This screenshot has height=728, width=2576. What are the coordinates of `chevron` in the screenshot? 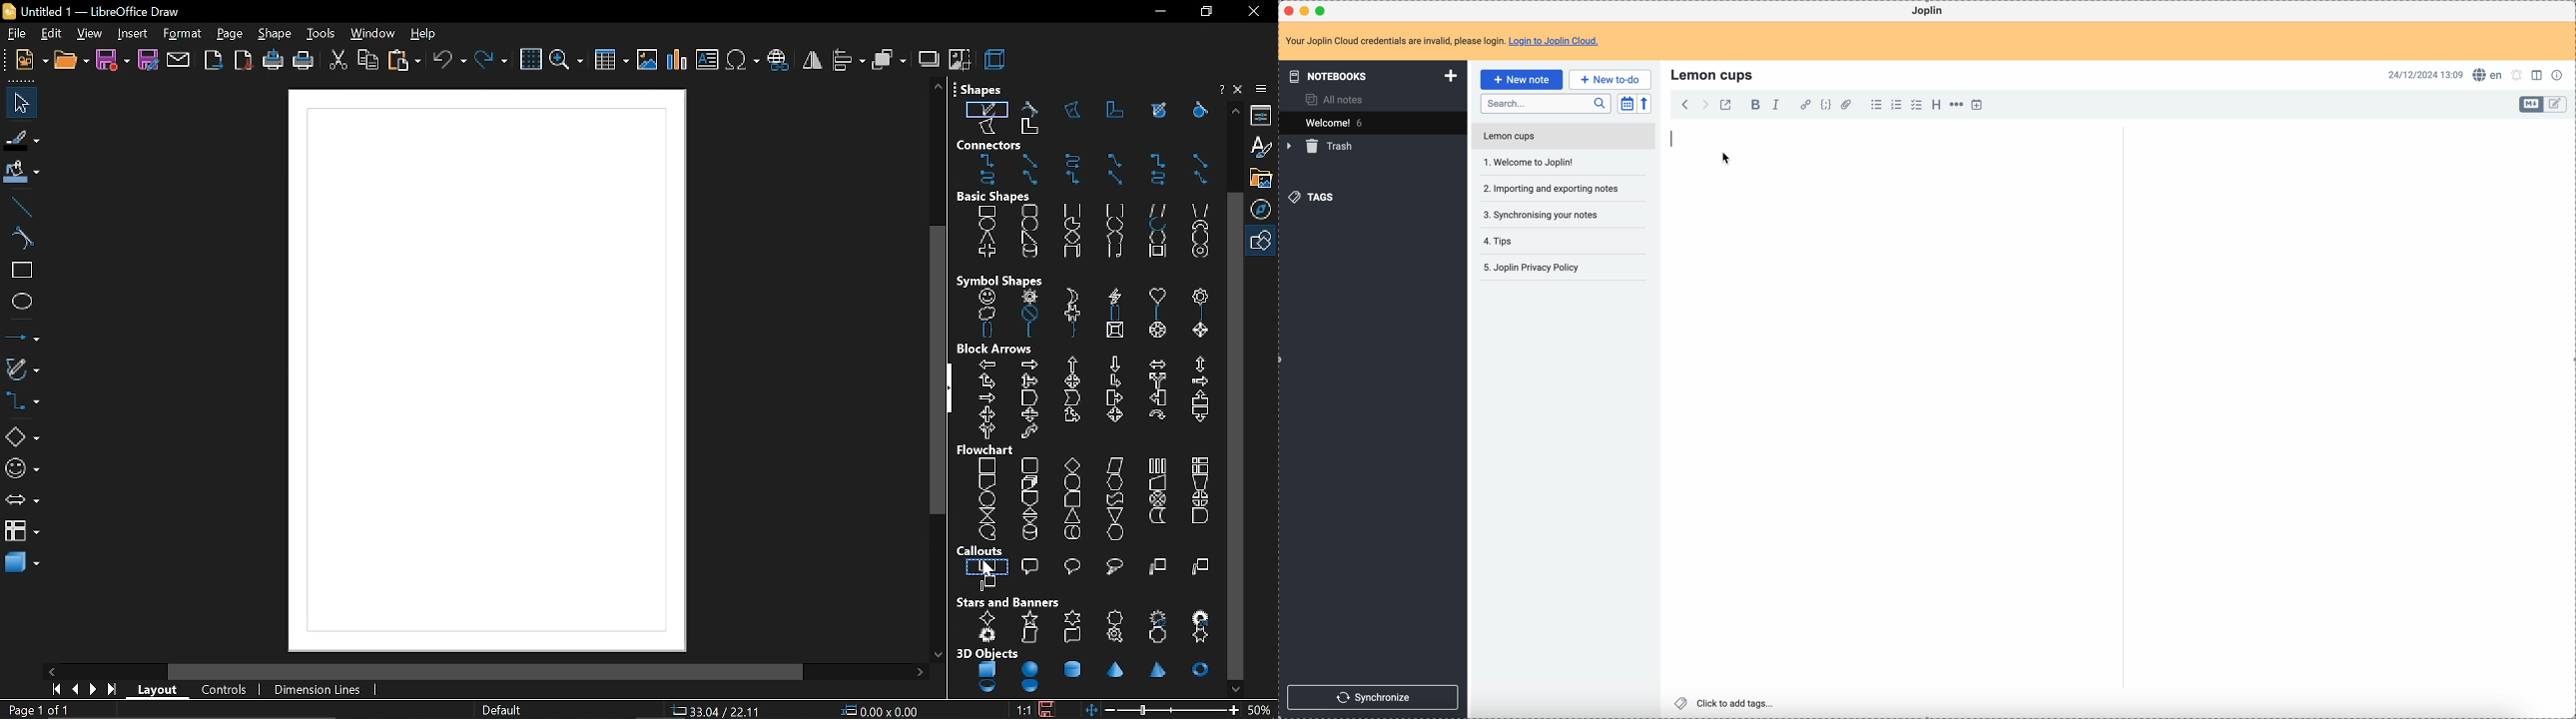 It's located at (1071, 399).